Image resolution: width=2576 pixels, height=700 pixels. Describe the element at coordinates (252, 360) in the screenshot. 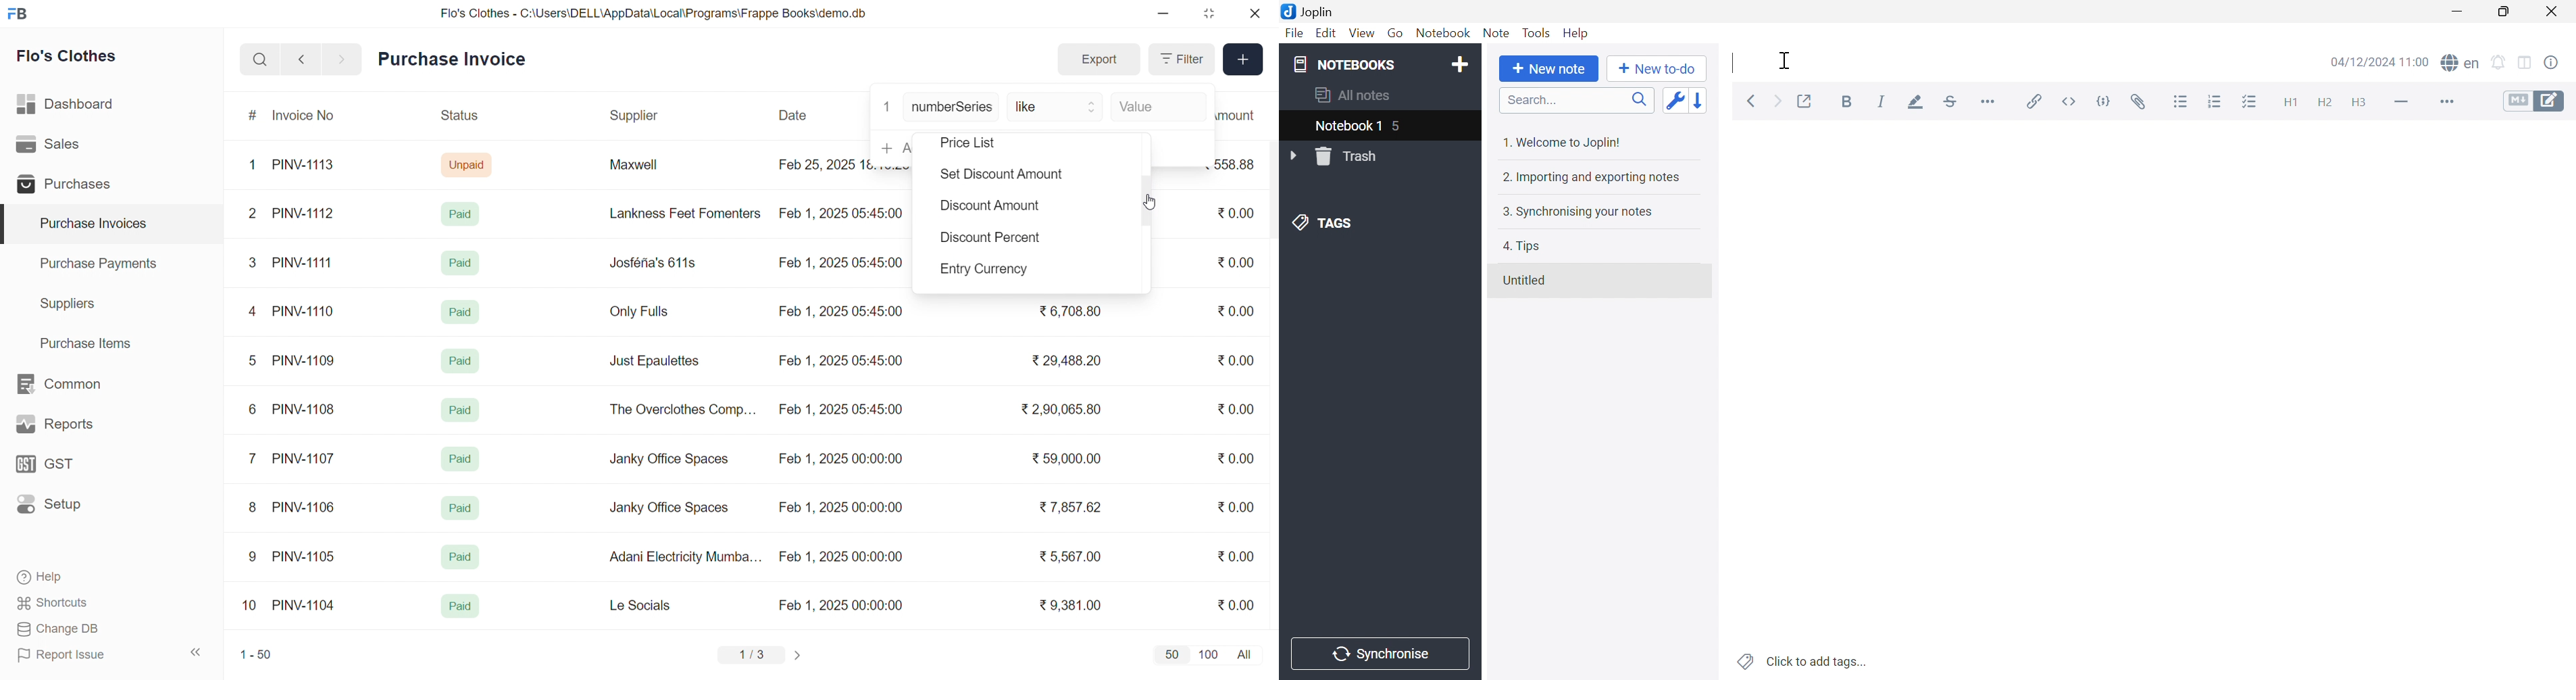

I see `5` at that location.